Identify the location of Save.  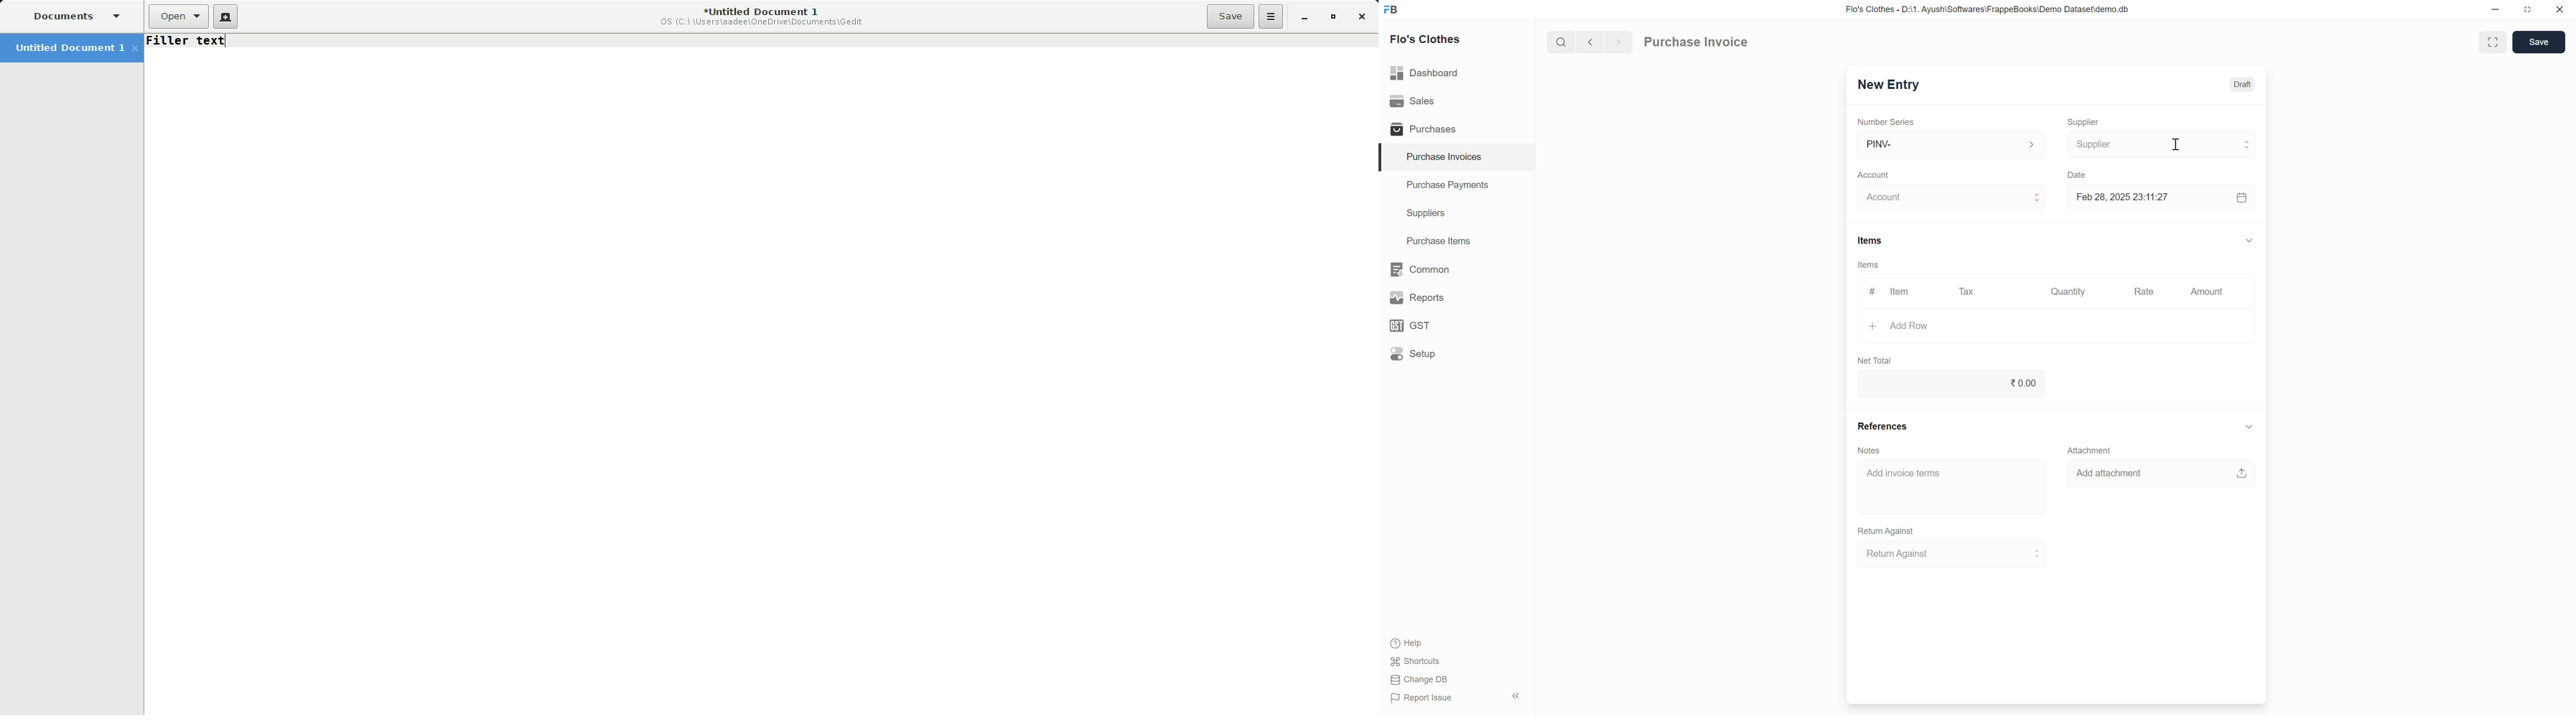
(2539, 42).